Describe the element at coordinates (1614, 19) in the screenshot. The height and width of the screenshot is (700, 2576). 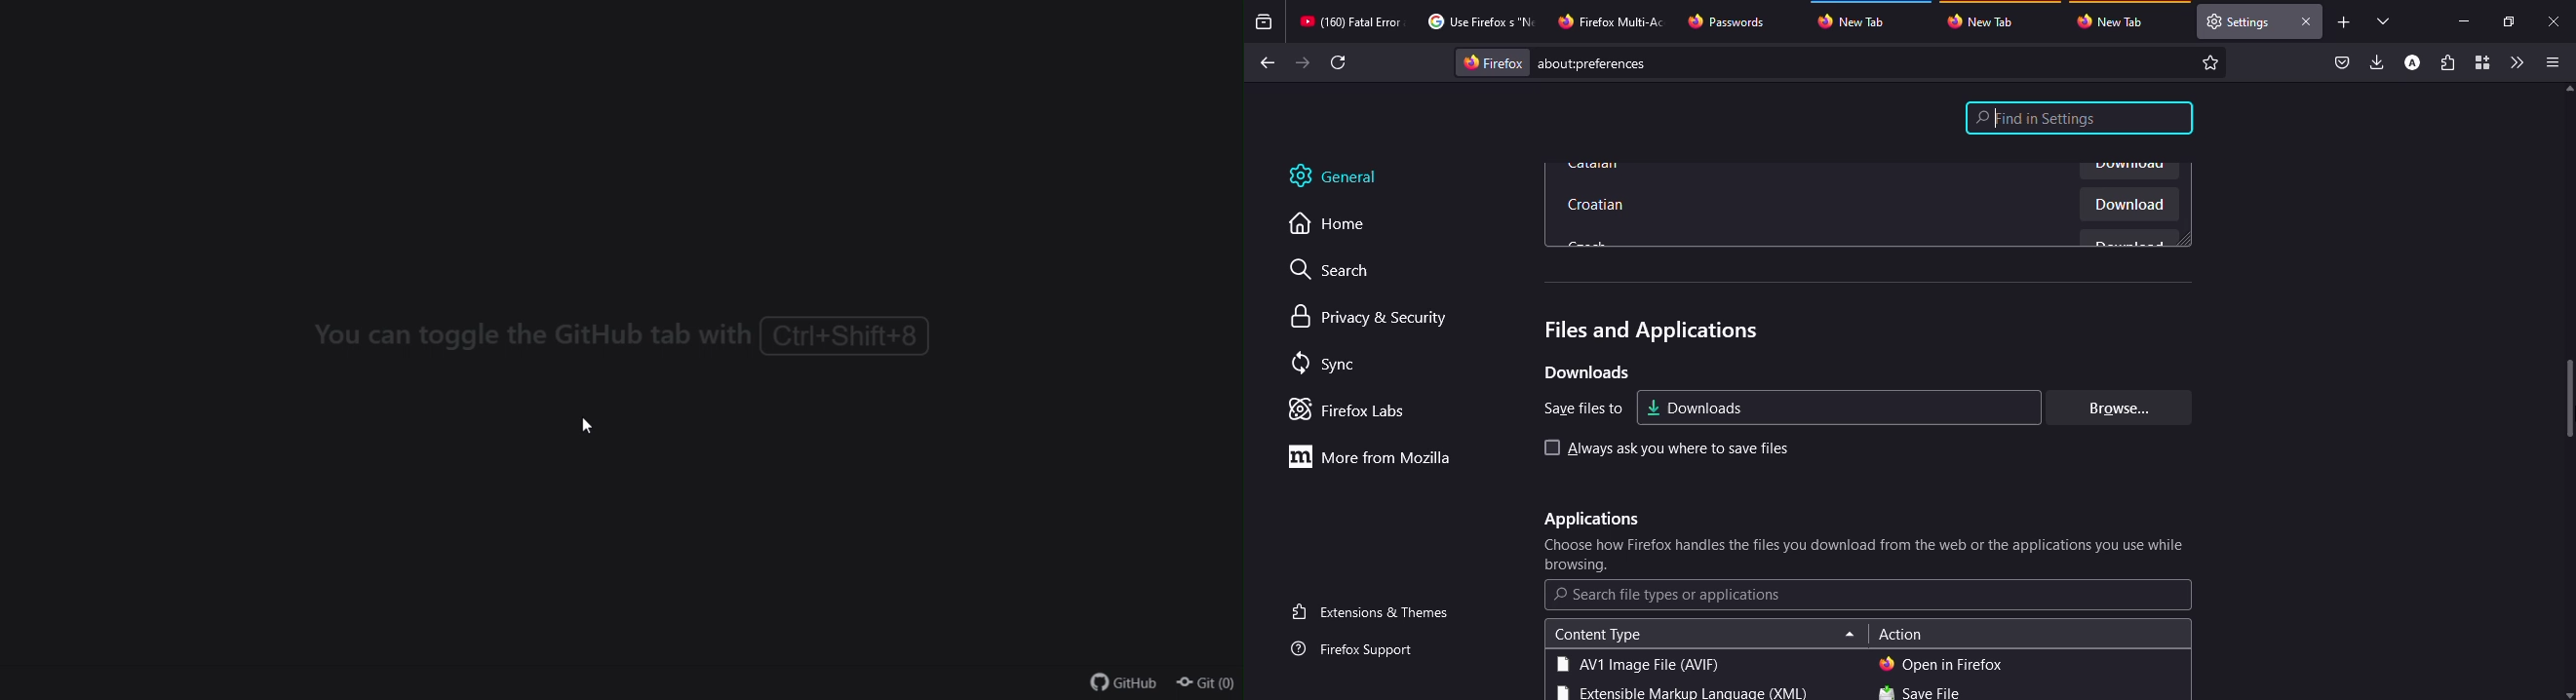
I see `tab` at that location.